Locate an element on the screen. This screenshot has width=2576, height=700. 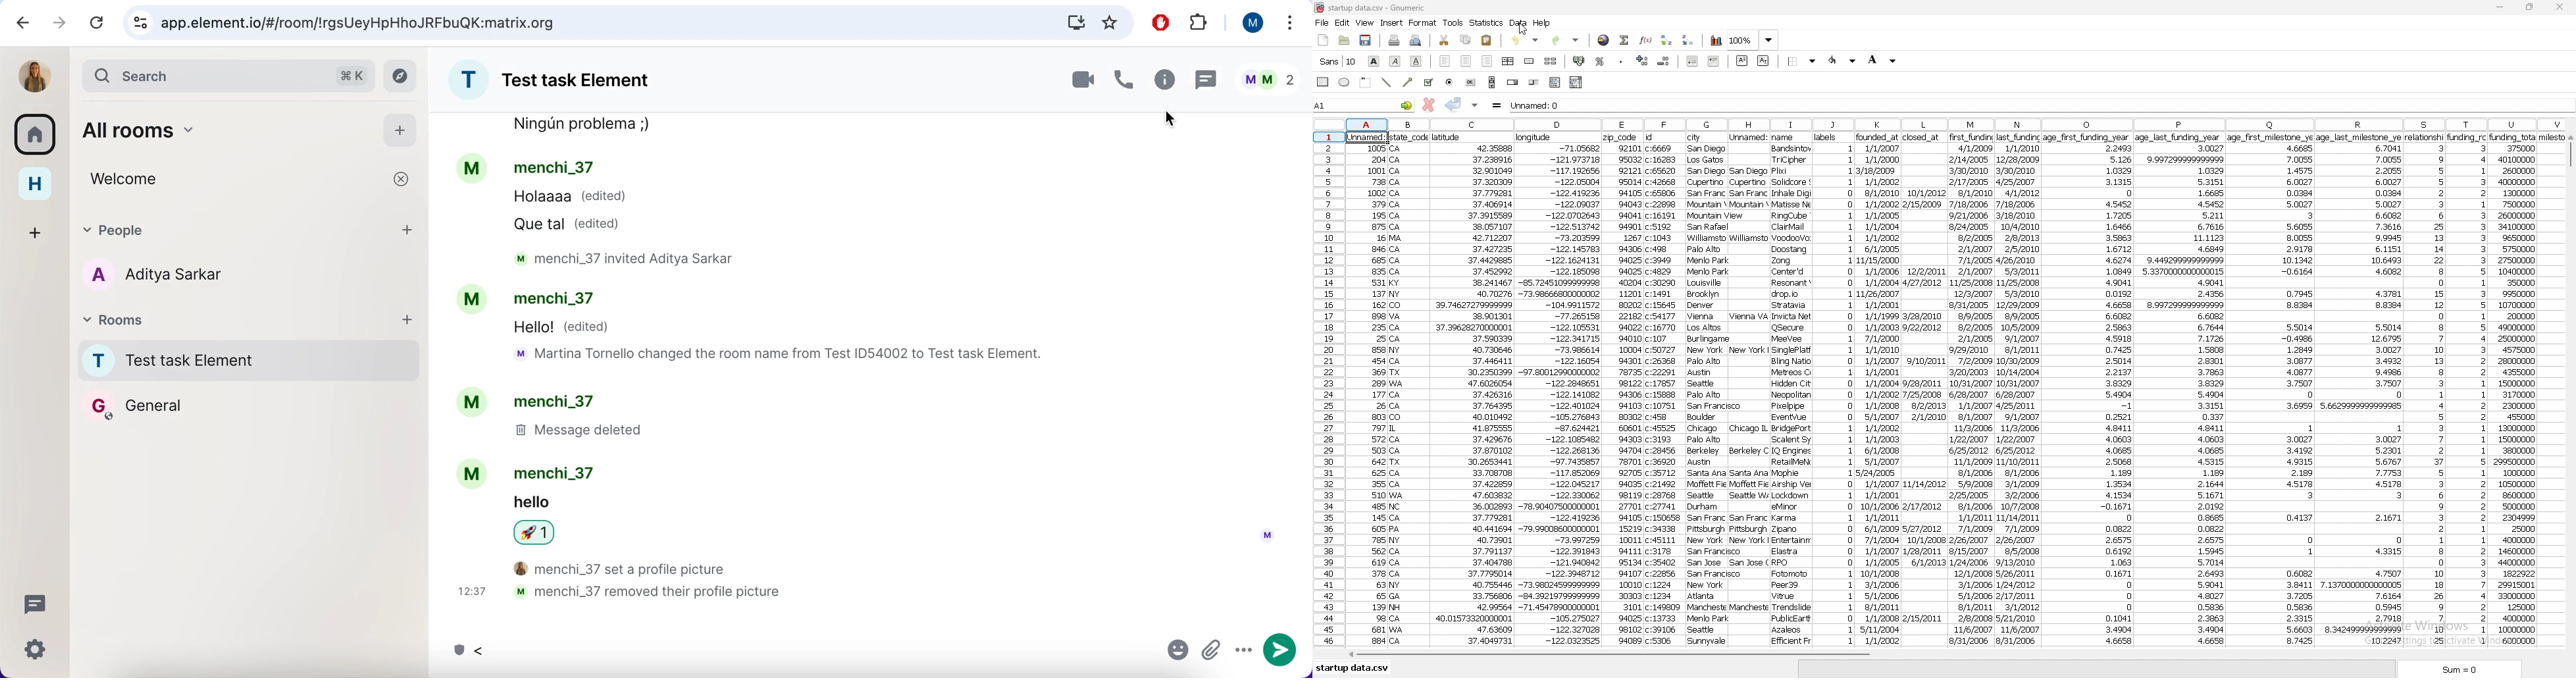
video call is located at coordinates (1075, 79).